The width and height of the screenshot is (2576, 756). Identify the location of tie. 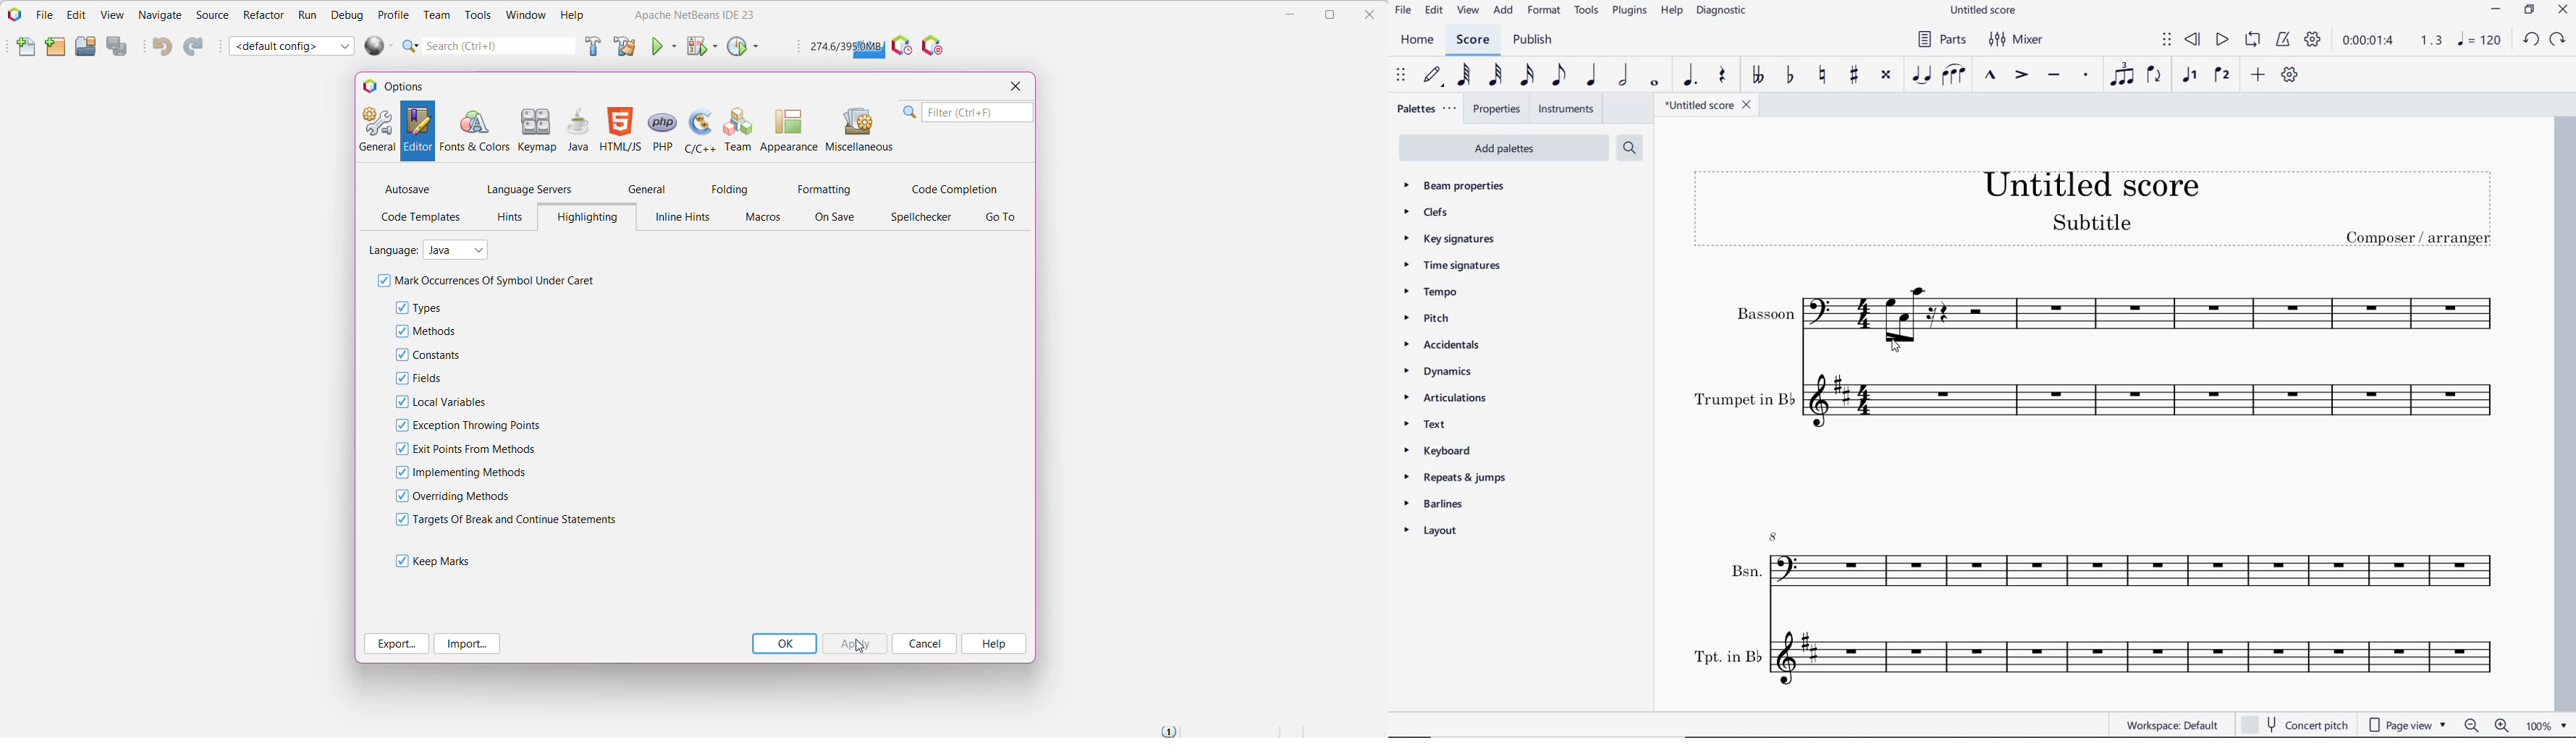
(1922, 76).